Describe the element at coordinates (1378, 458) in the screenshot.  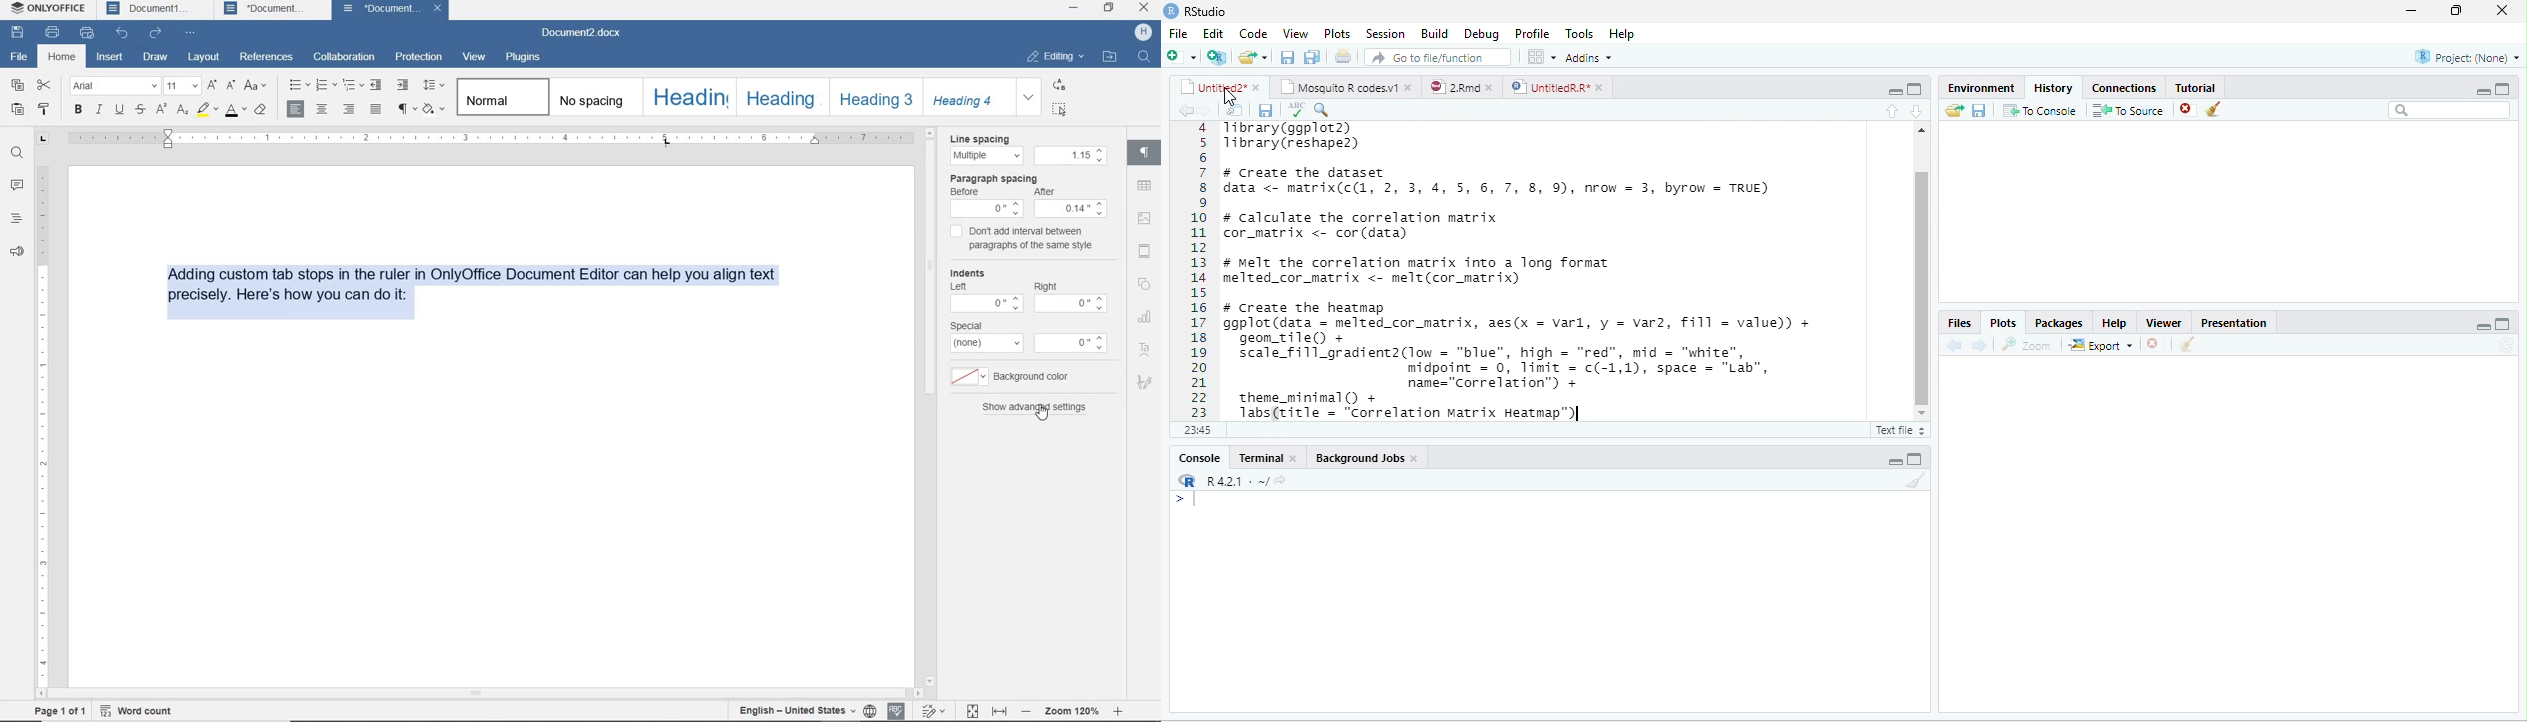
I see `Backgroun jobs` at that location.